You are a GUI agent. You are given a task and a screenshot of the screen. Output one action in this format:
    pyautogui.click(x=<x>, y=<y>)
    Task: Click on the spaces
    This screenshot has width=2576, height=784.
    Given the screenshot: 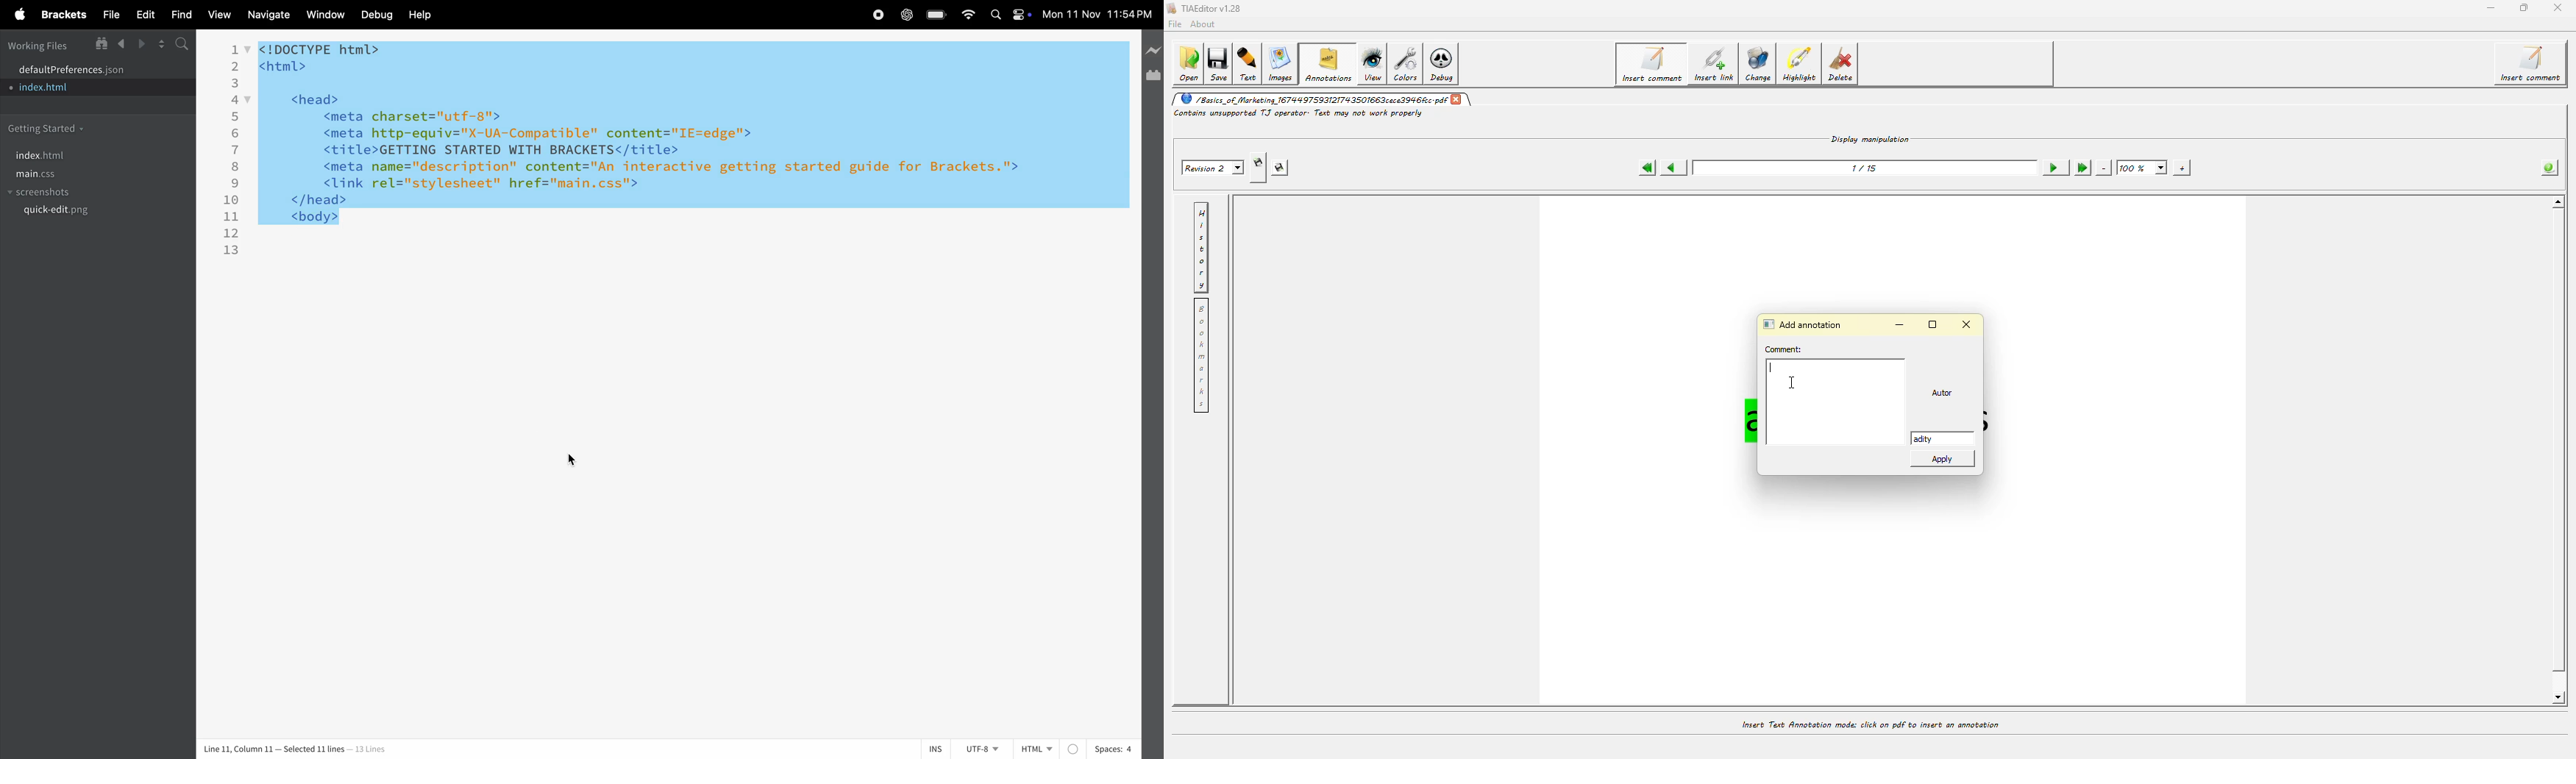 What is the action you would take?
    pyautogui.click(x=1113, y=749)
    